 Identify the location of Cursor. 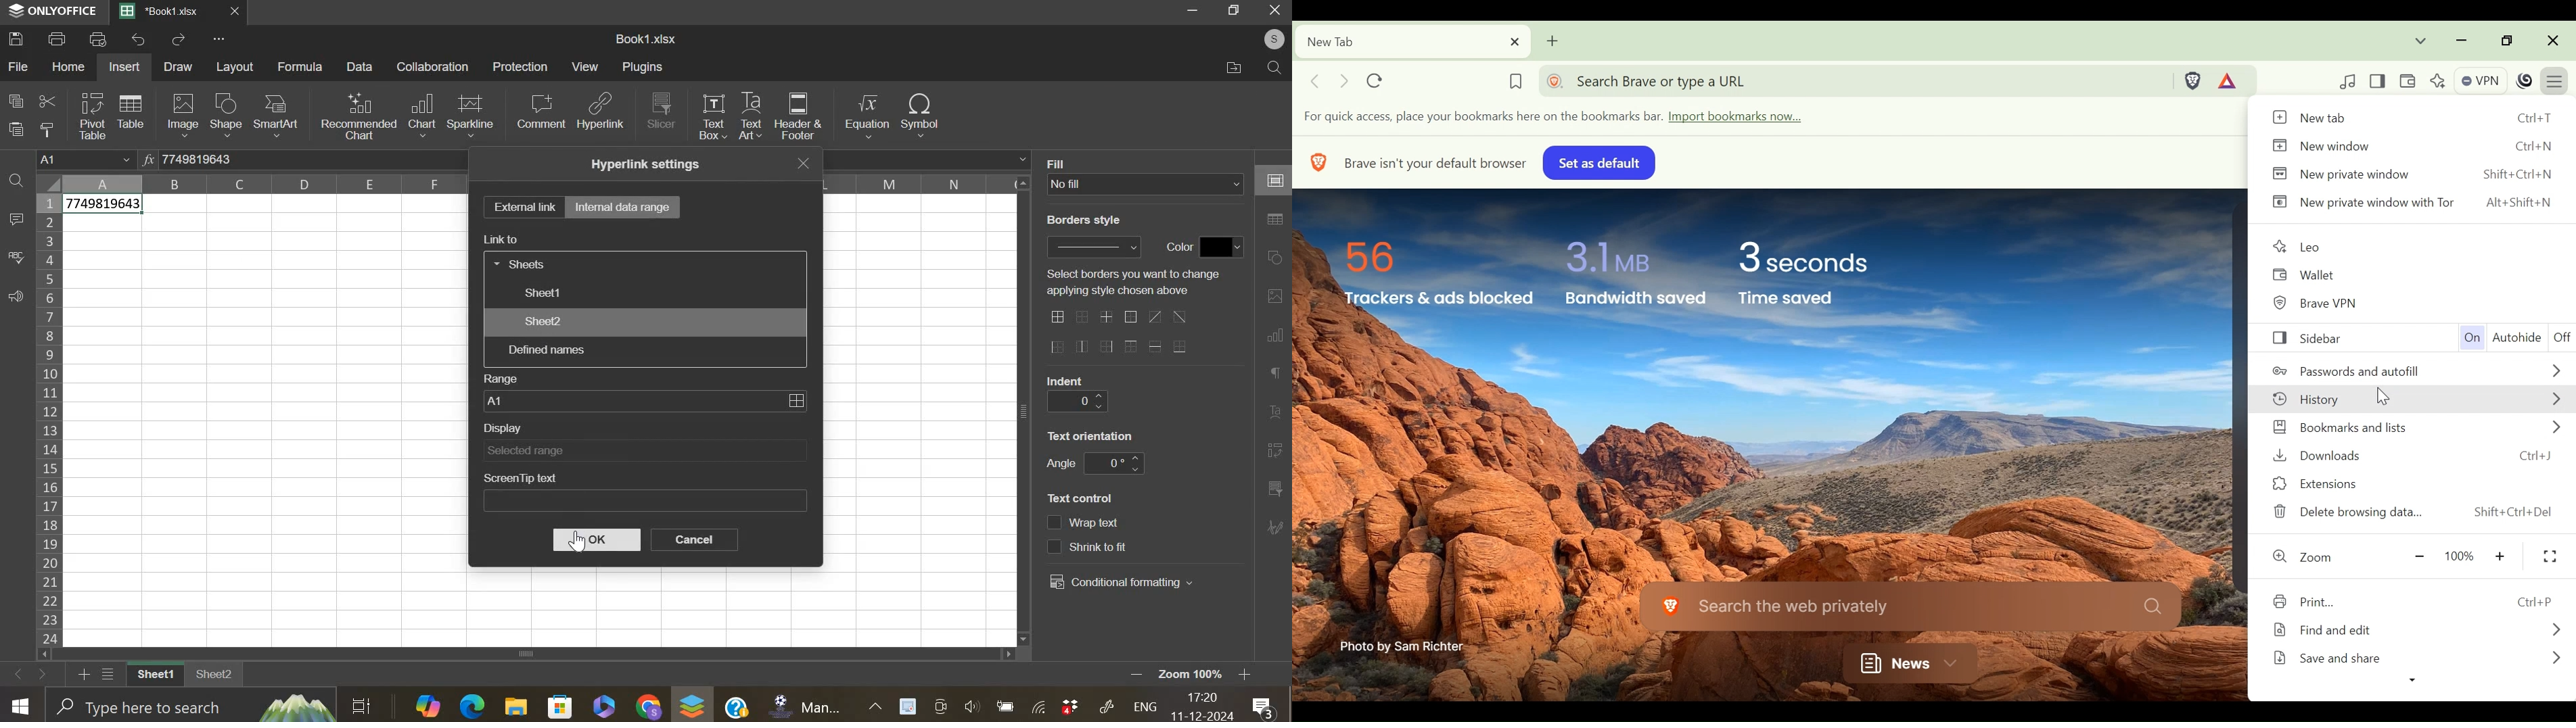
(584, 544).